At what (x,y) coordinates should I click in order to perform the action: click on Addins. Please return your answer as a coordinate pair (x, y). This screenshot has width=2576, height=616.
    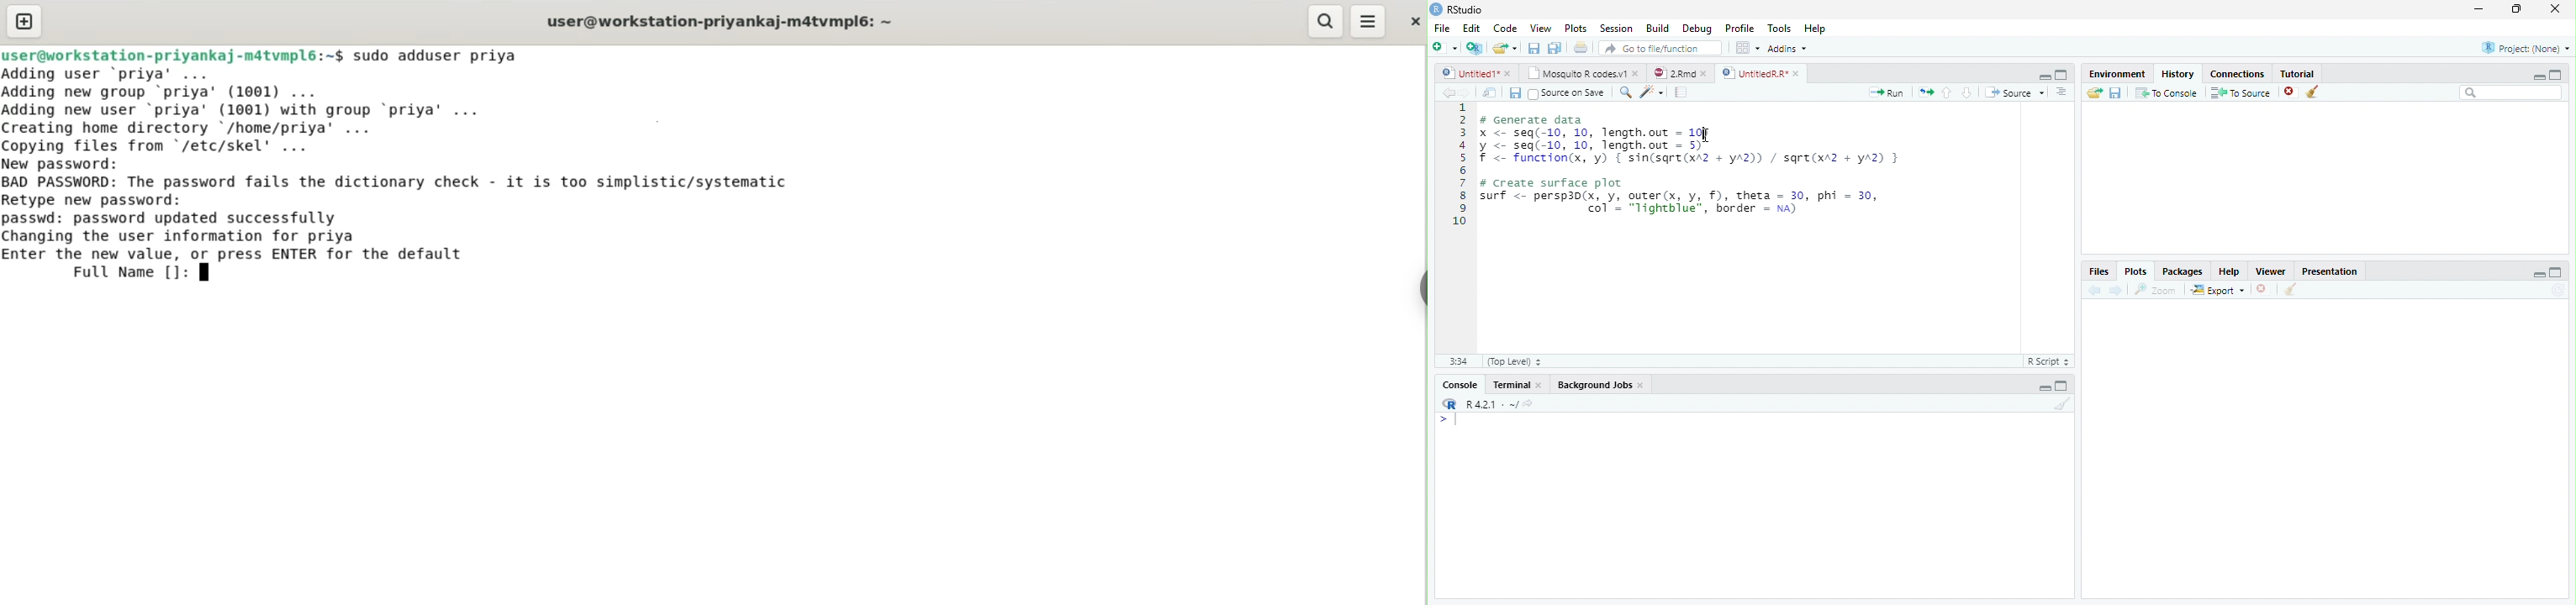
    Looking at the image, I should click on (1787, 49).